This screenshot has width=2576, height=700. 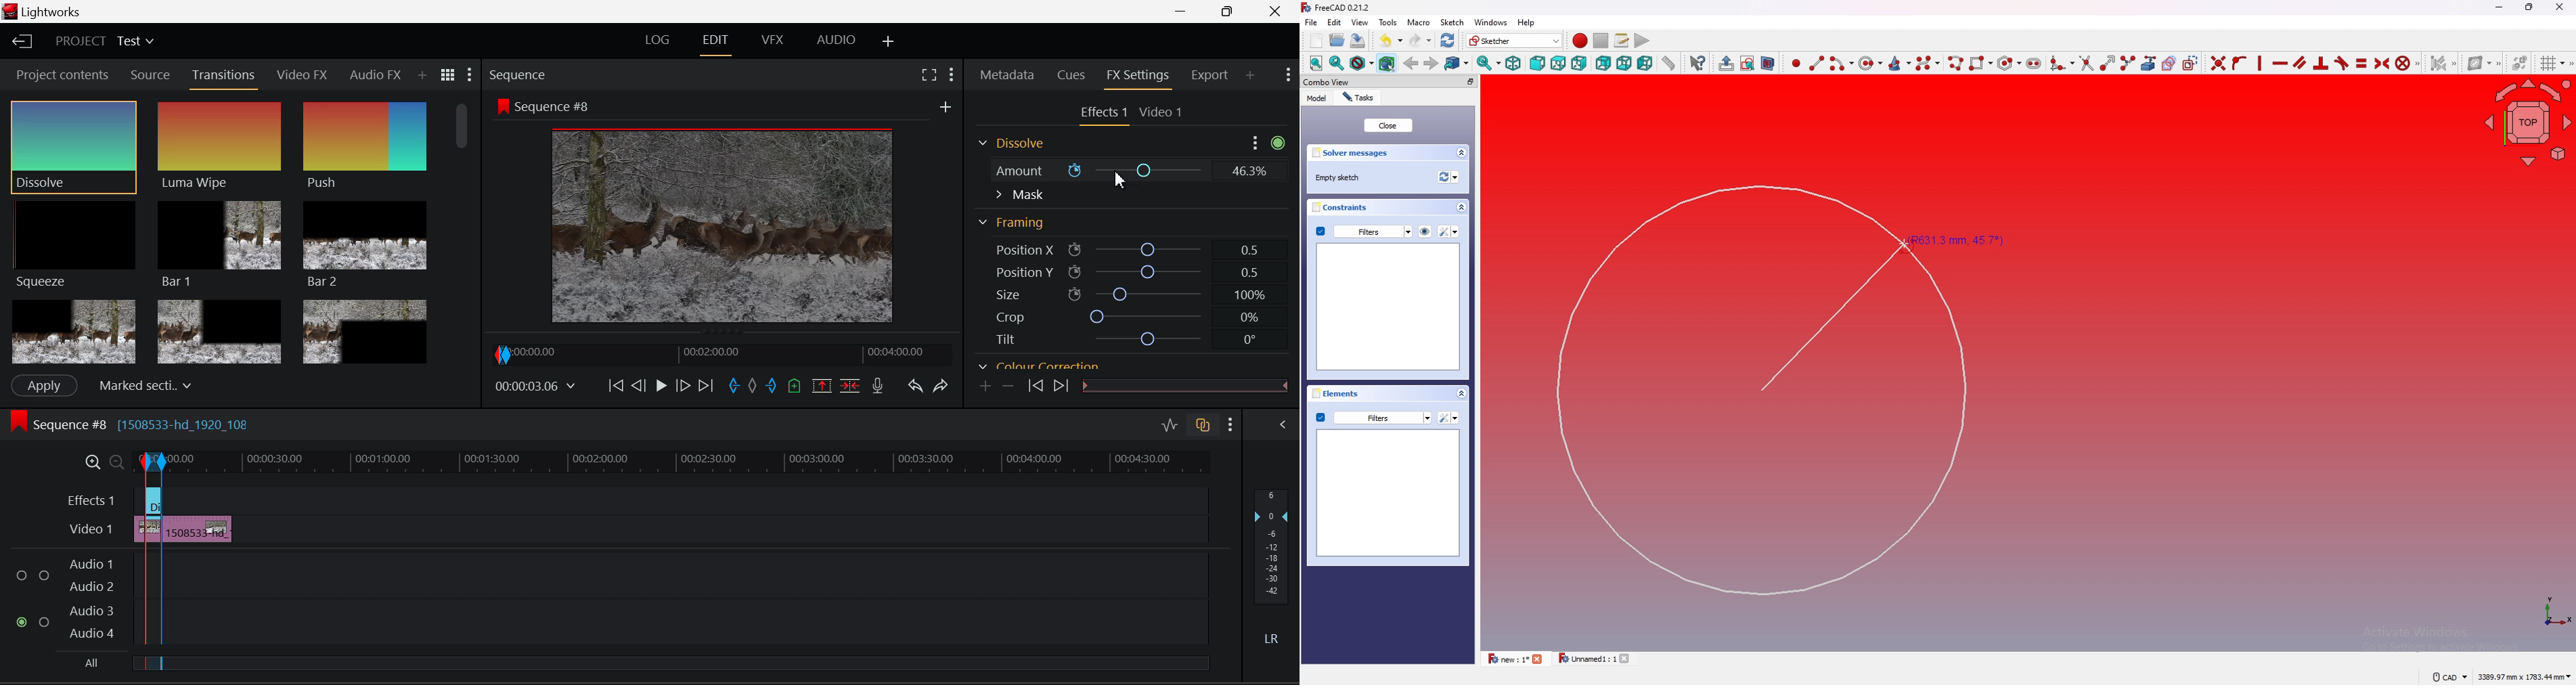 I want to click on switch virtual space, so click(x=2520, y=60).